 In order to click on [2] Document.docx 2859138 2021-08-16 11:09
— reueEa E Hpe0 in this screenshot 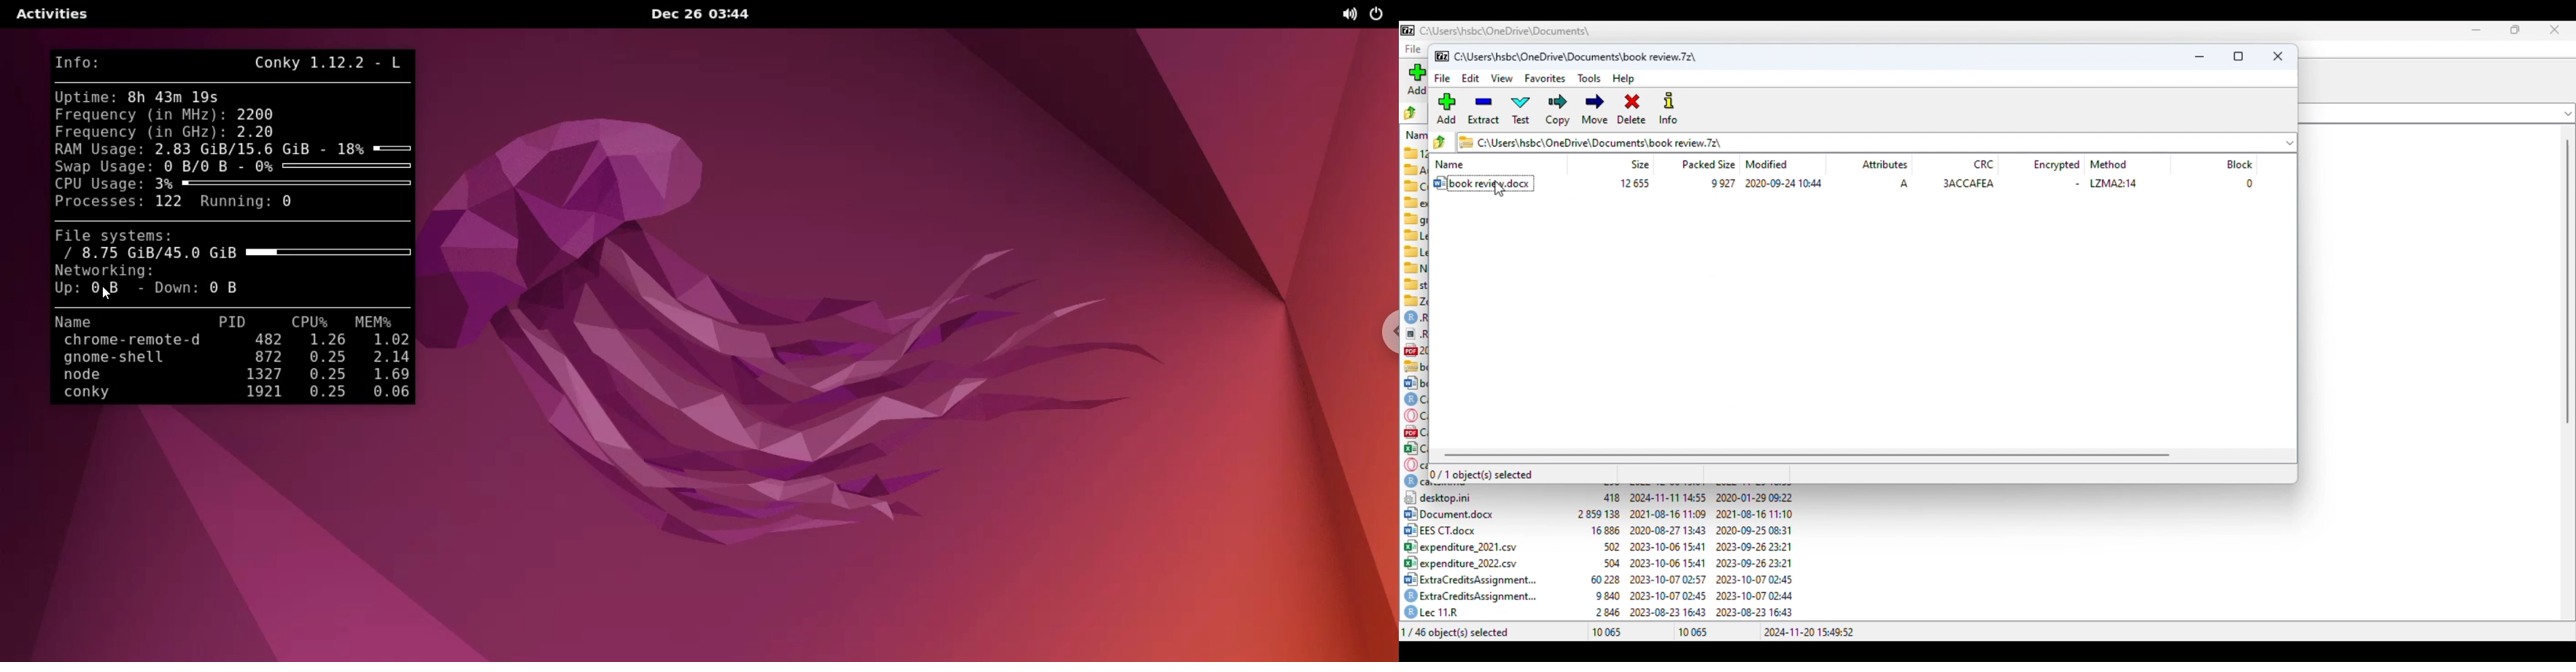, I will do `click(1599, 513)`.